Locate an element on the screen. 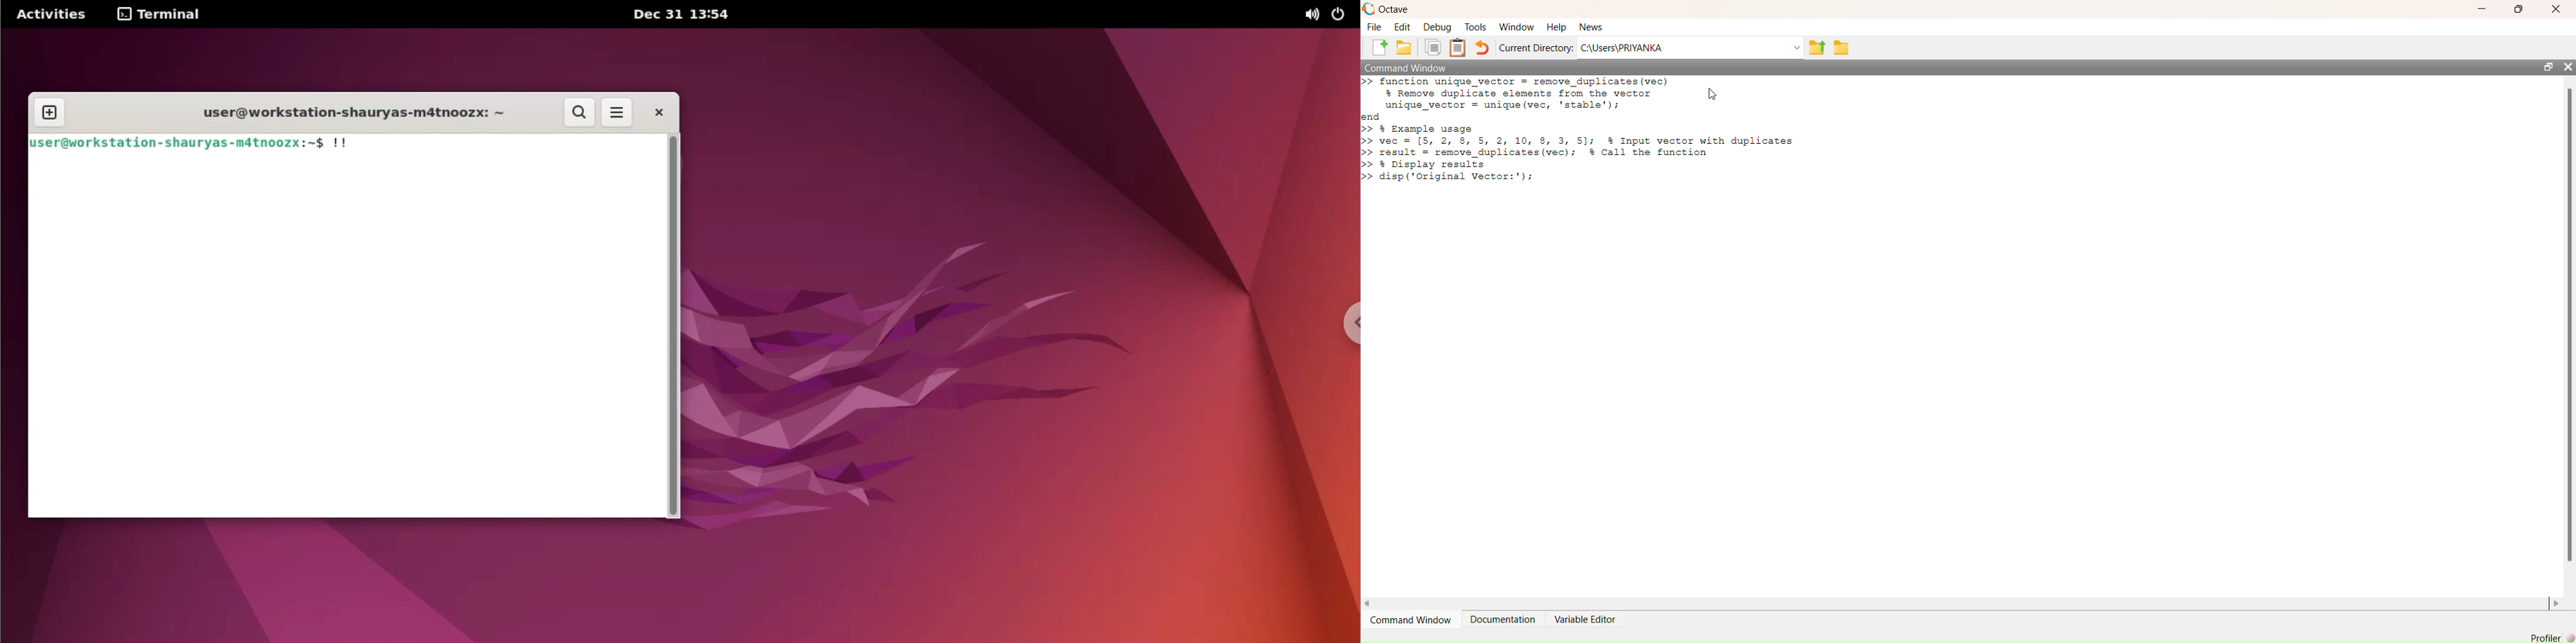 Image resolution: width=2576 pixels, height=644 pixels. Activities is located at coordinates (50, 13).